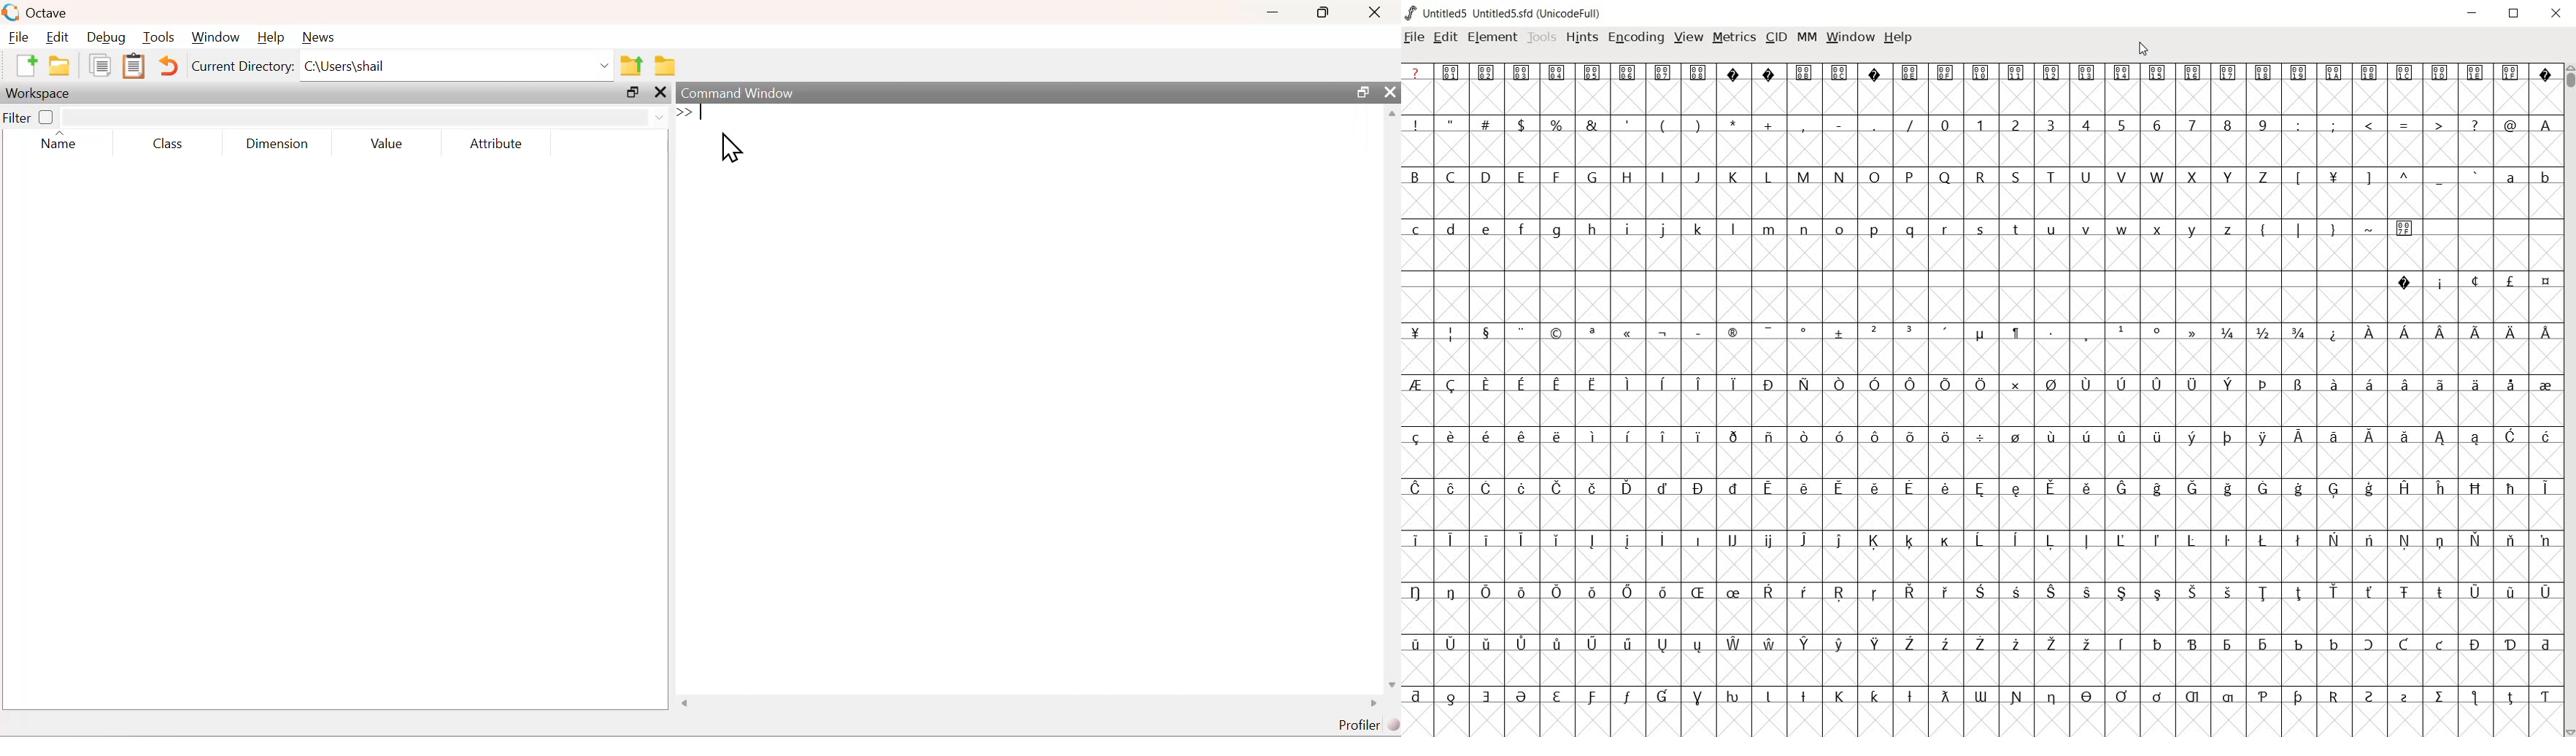 Image resolution: width=2576 pixels, height=756 pixels. Describe the element at coordinates (1731, 594) in the screenshot. I see `Symbol` at that location.